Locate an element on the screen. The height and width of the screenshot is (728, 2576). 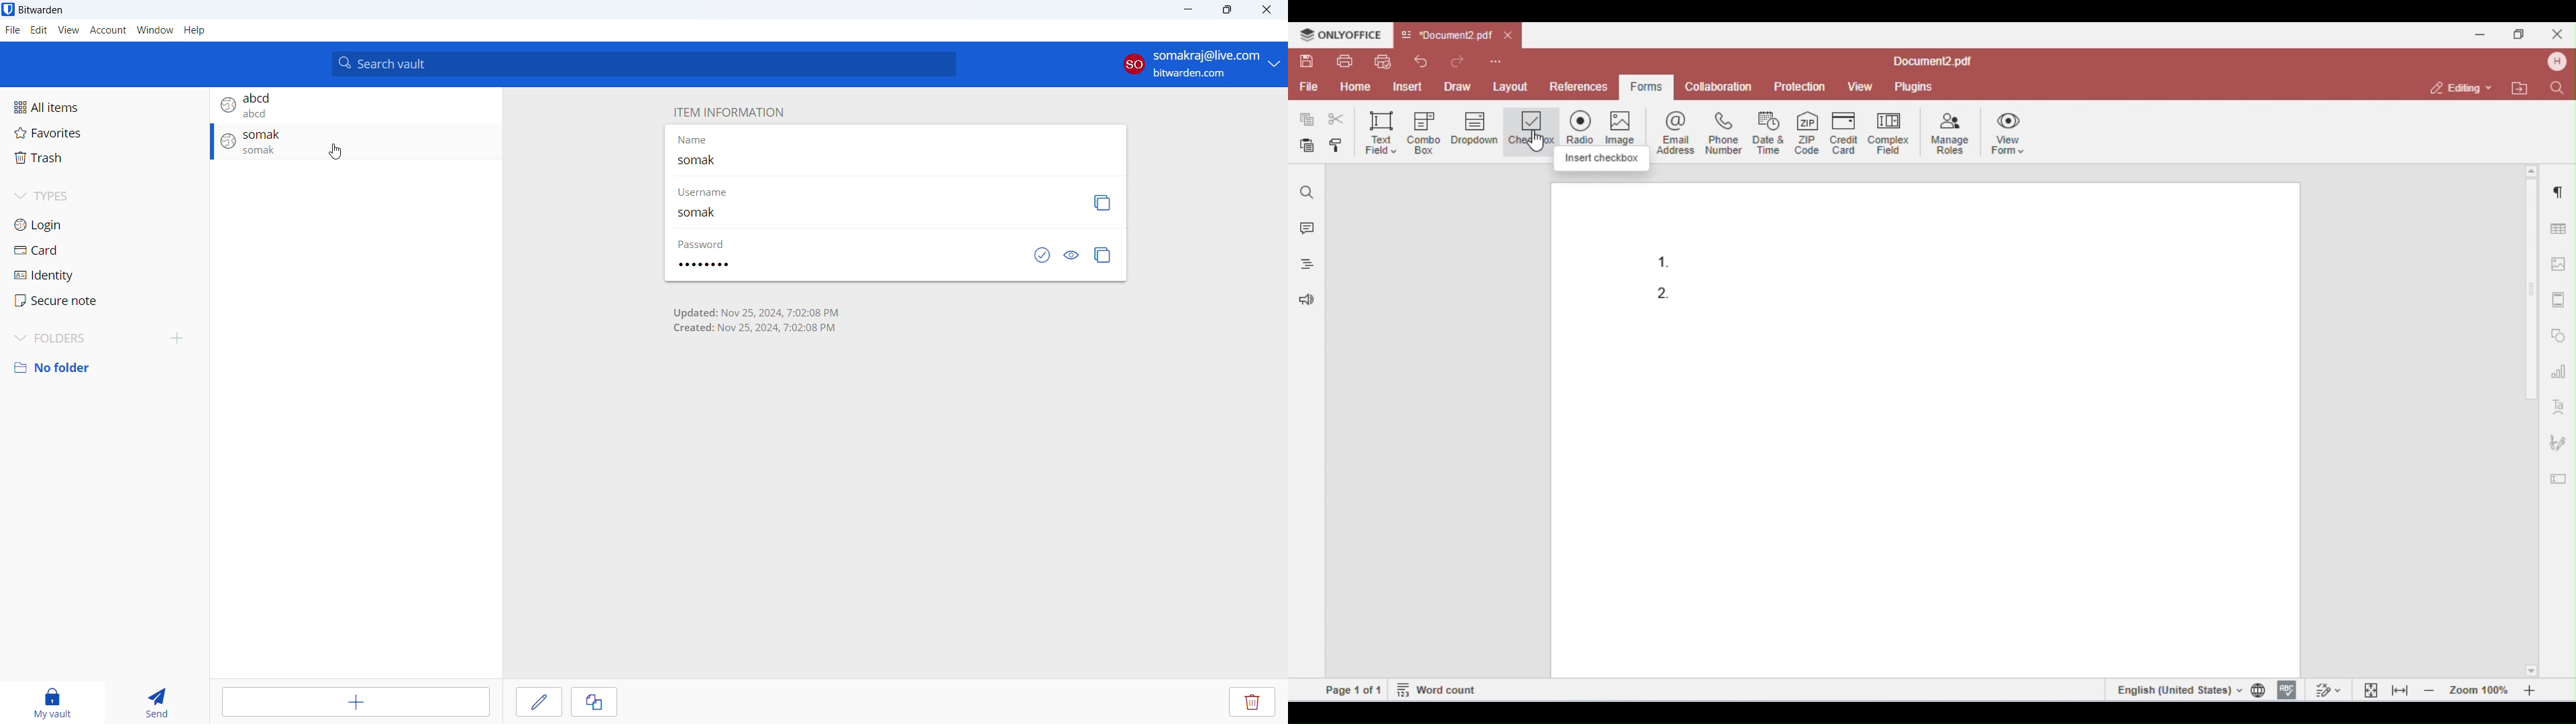
account is located at coordinates (108, 30).